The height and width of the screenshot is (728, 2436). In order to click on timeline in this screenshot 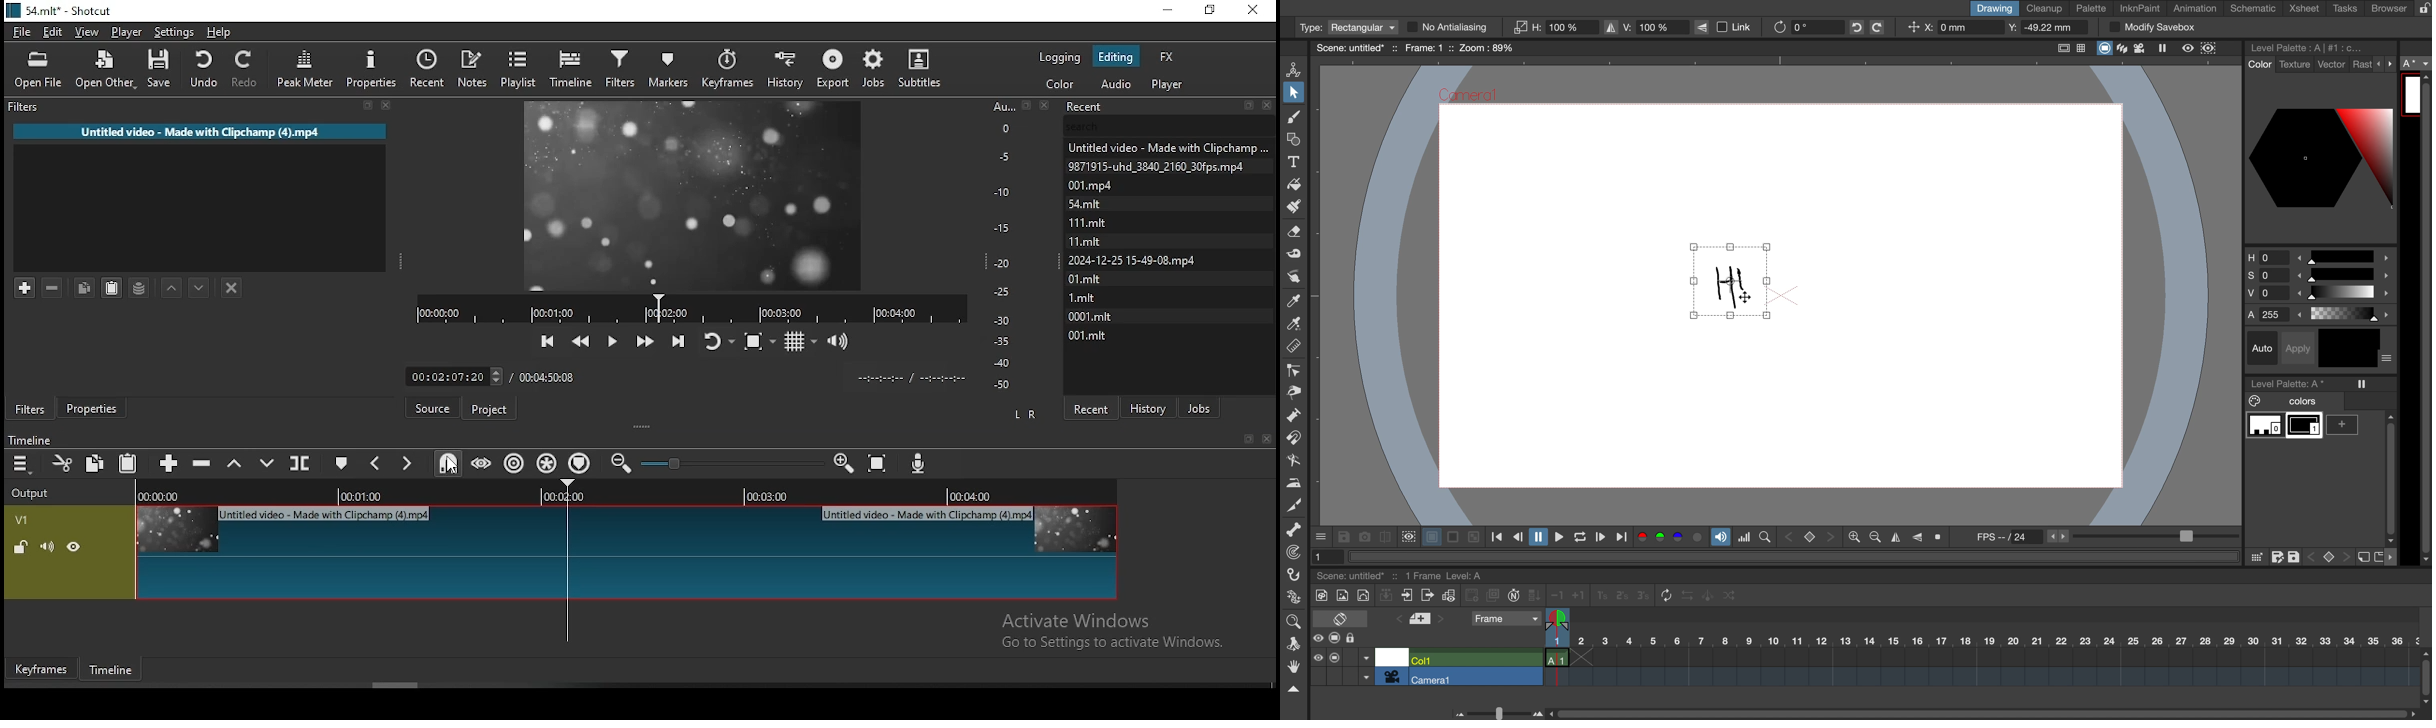, I will do `click(110, 674)`.